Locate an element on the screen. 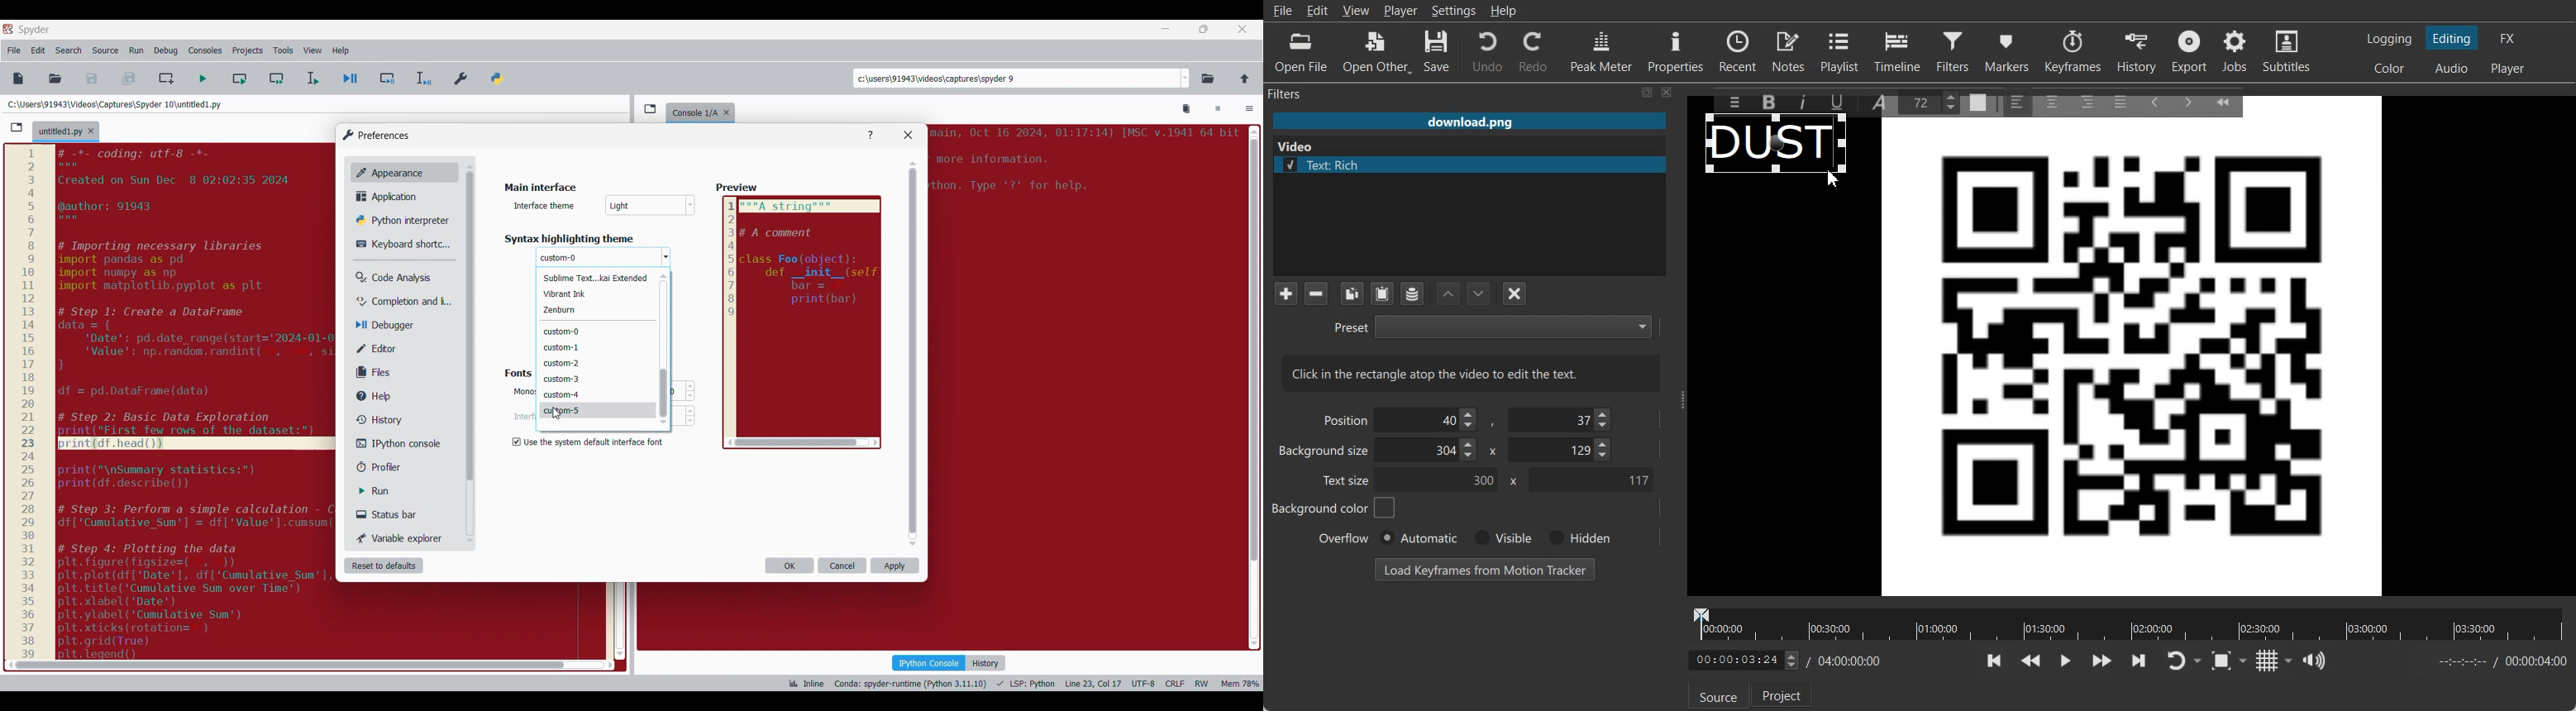 The image size is (2576, 728). Help is located at coordinates (380, 396).